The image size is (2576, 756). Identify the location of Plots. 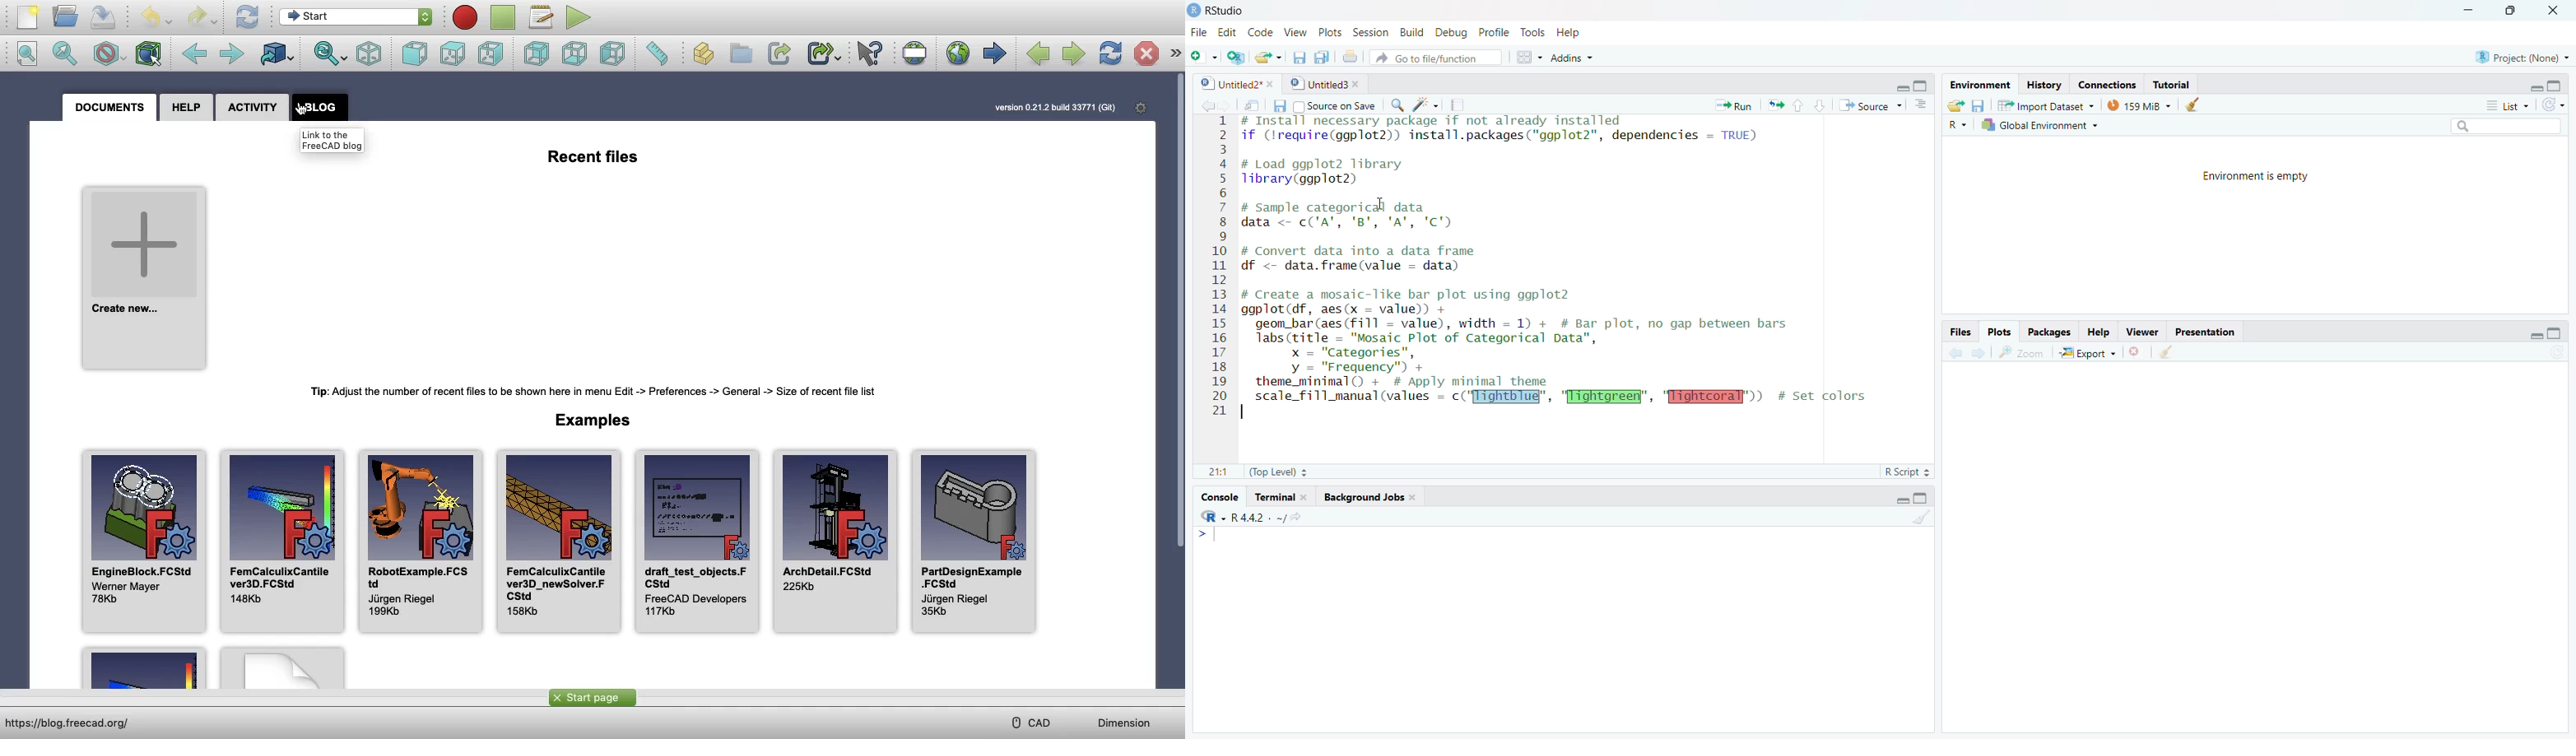
(1998, 332).